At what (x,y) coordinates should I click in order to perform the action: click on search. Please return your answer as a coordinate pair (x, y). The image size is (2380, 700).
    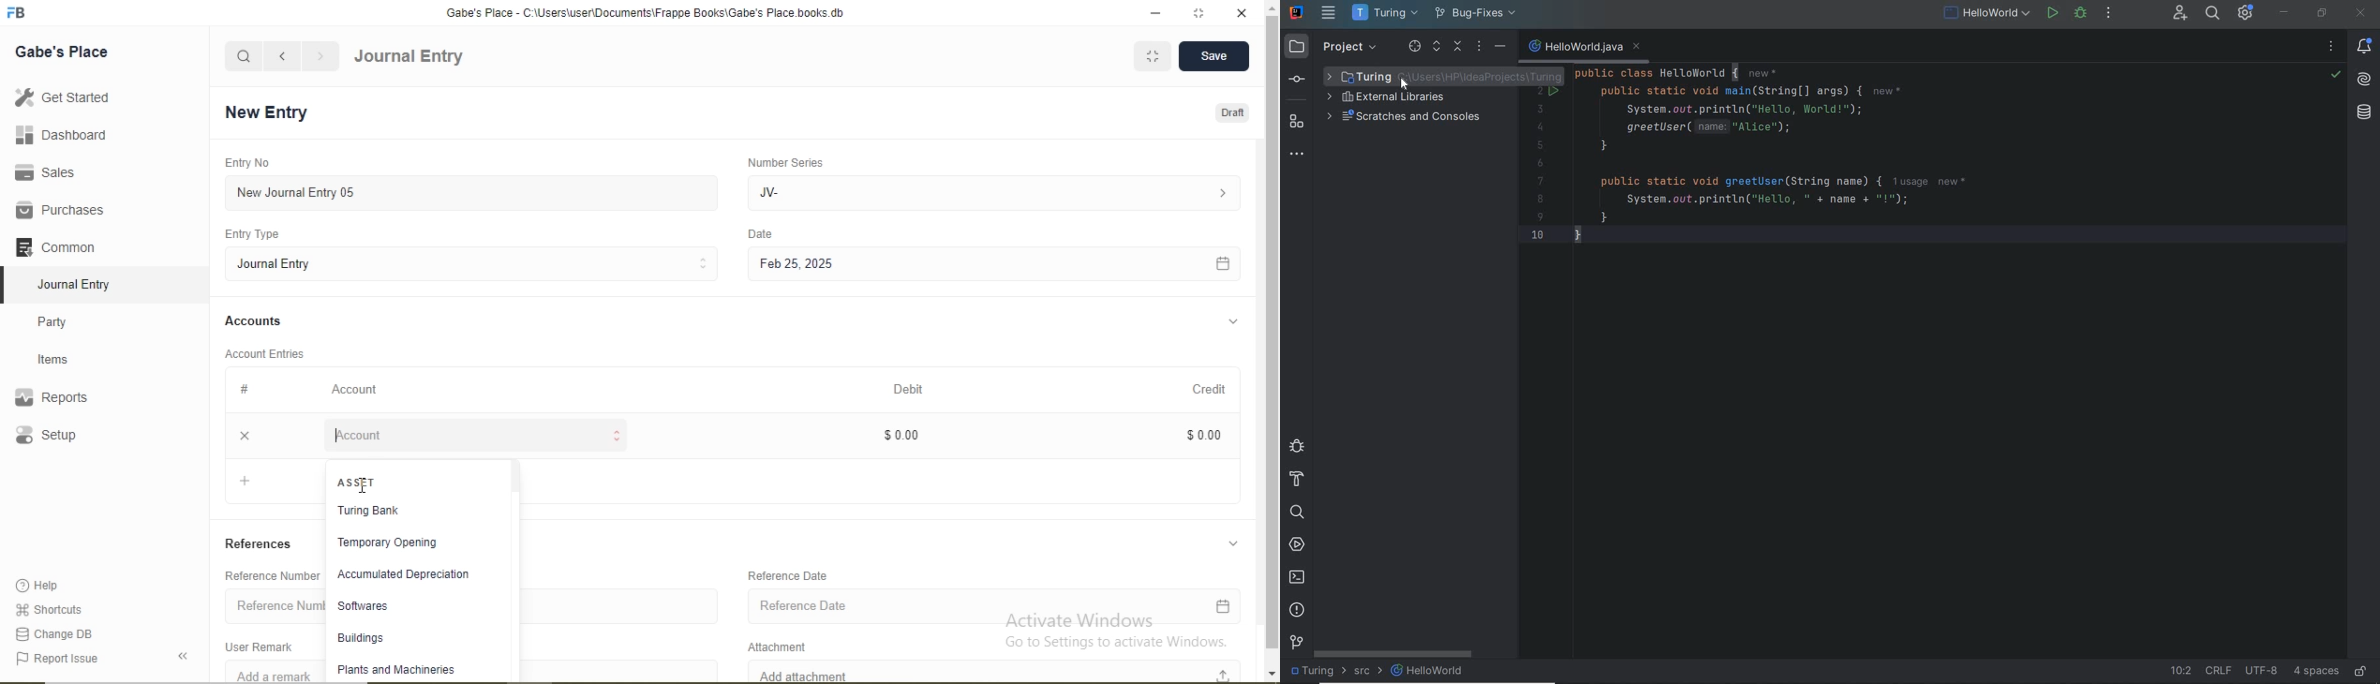
    Looking at the image, I should click on (244, 56).